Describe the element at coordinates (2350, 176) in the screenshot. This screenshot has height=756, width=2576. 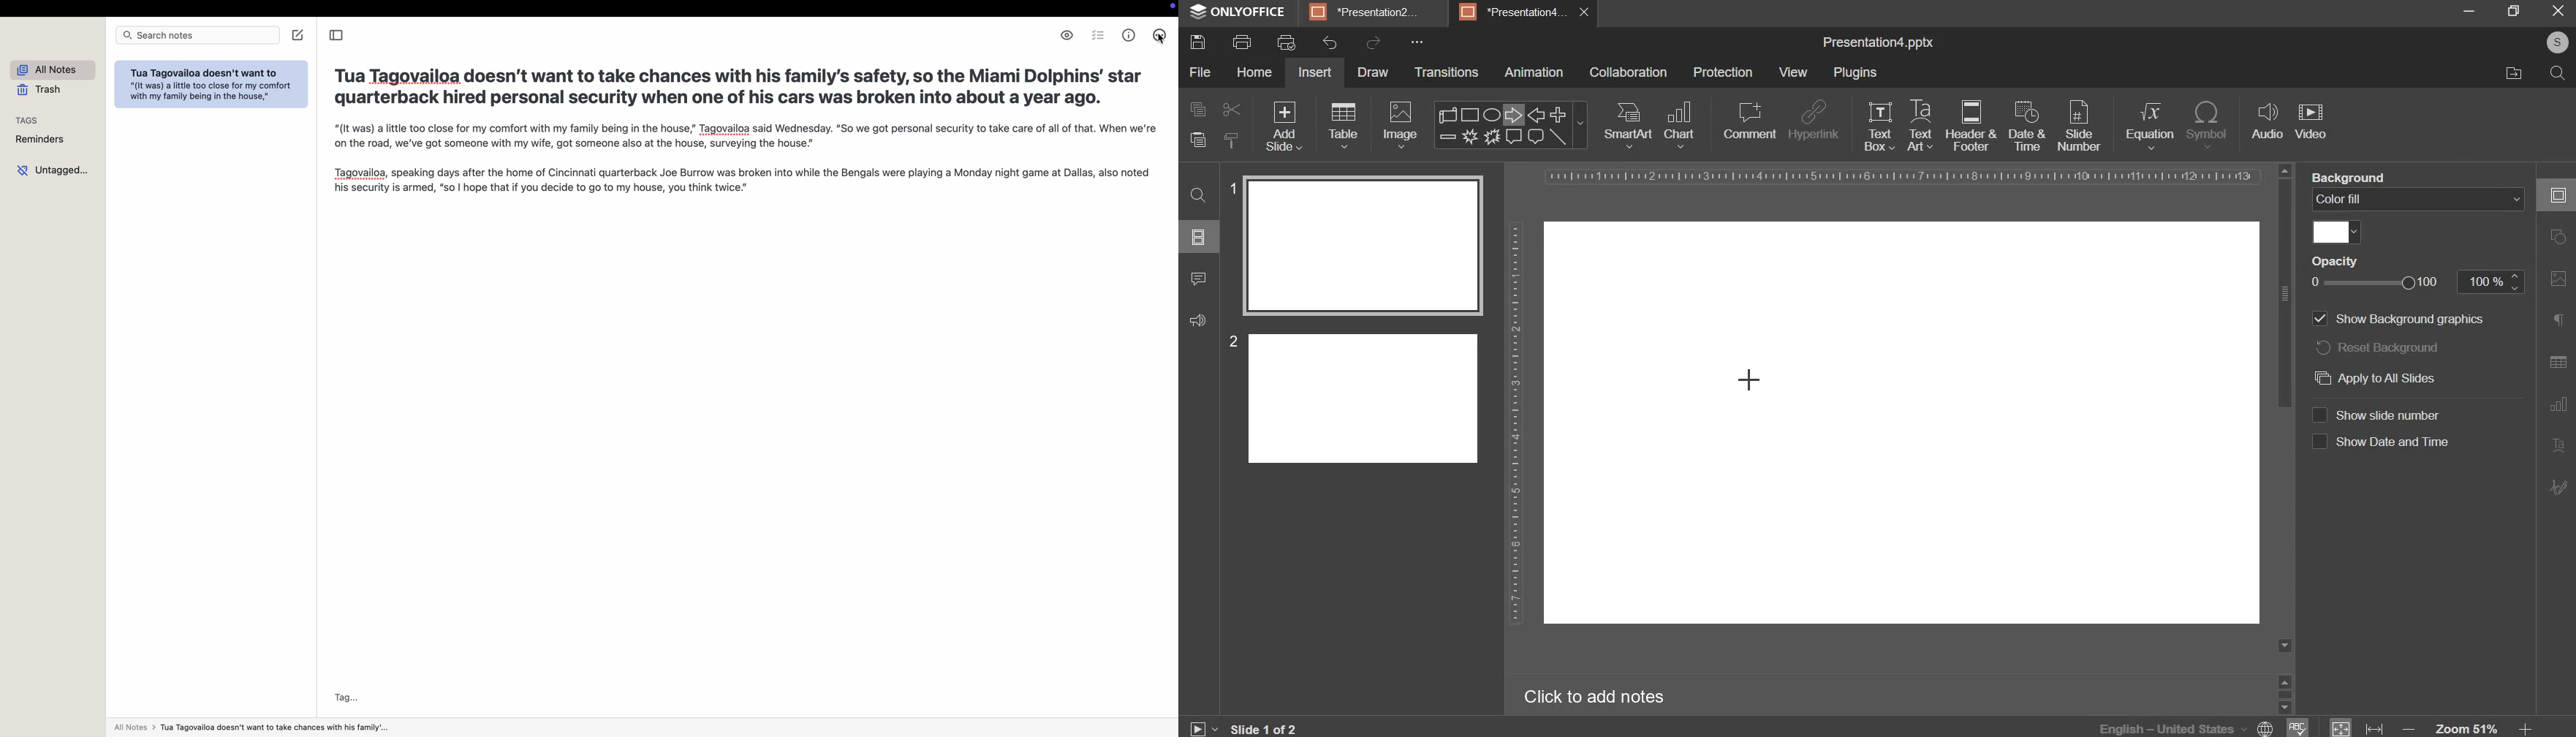
I see `Backaround` at that location.